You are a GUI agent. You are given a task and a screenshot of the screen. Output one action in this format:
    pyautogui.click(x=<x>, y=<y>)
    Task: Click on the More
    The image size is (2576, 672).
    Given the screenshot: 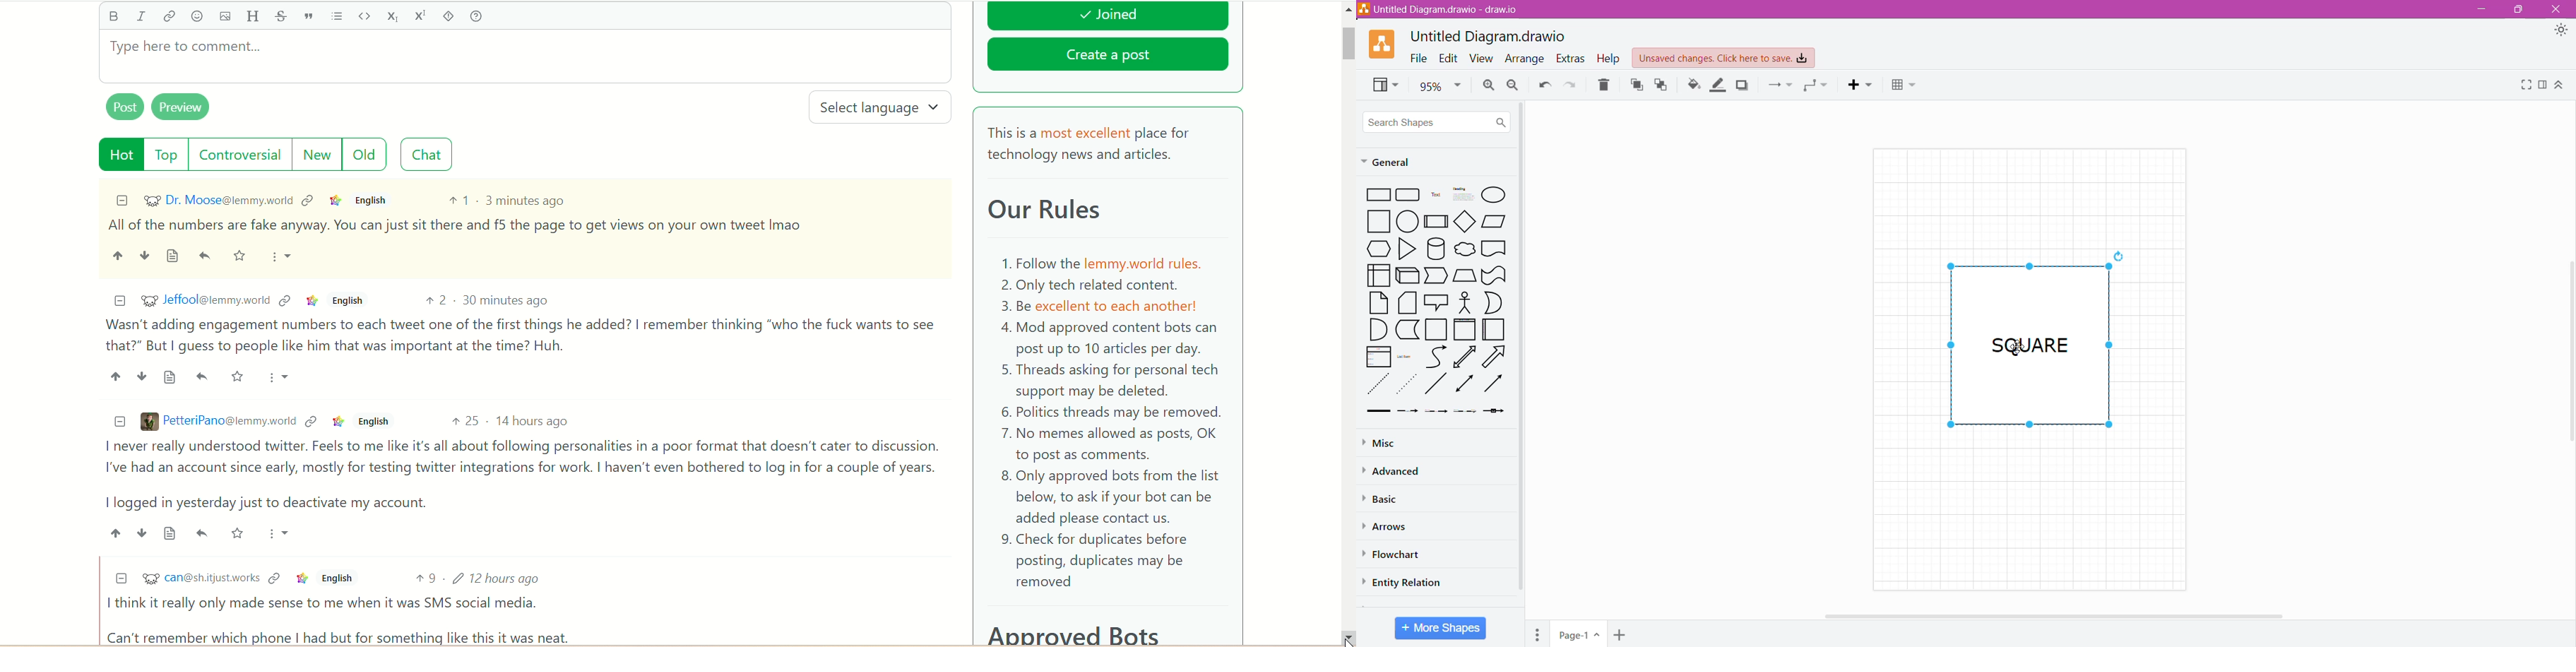 What is the action you would take?
    pyautogui.click(x=281, y=533)
    